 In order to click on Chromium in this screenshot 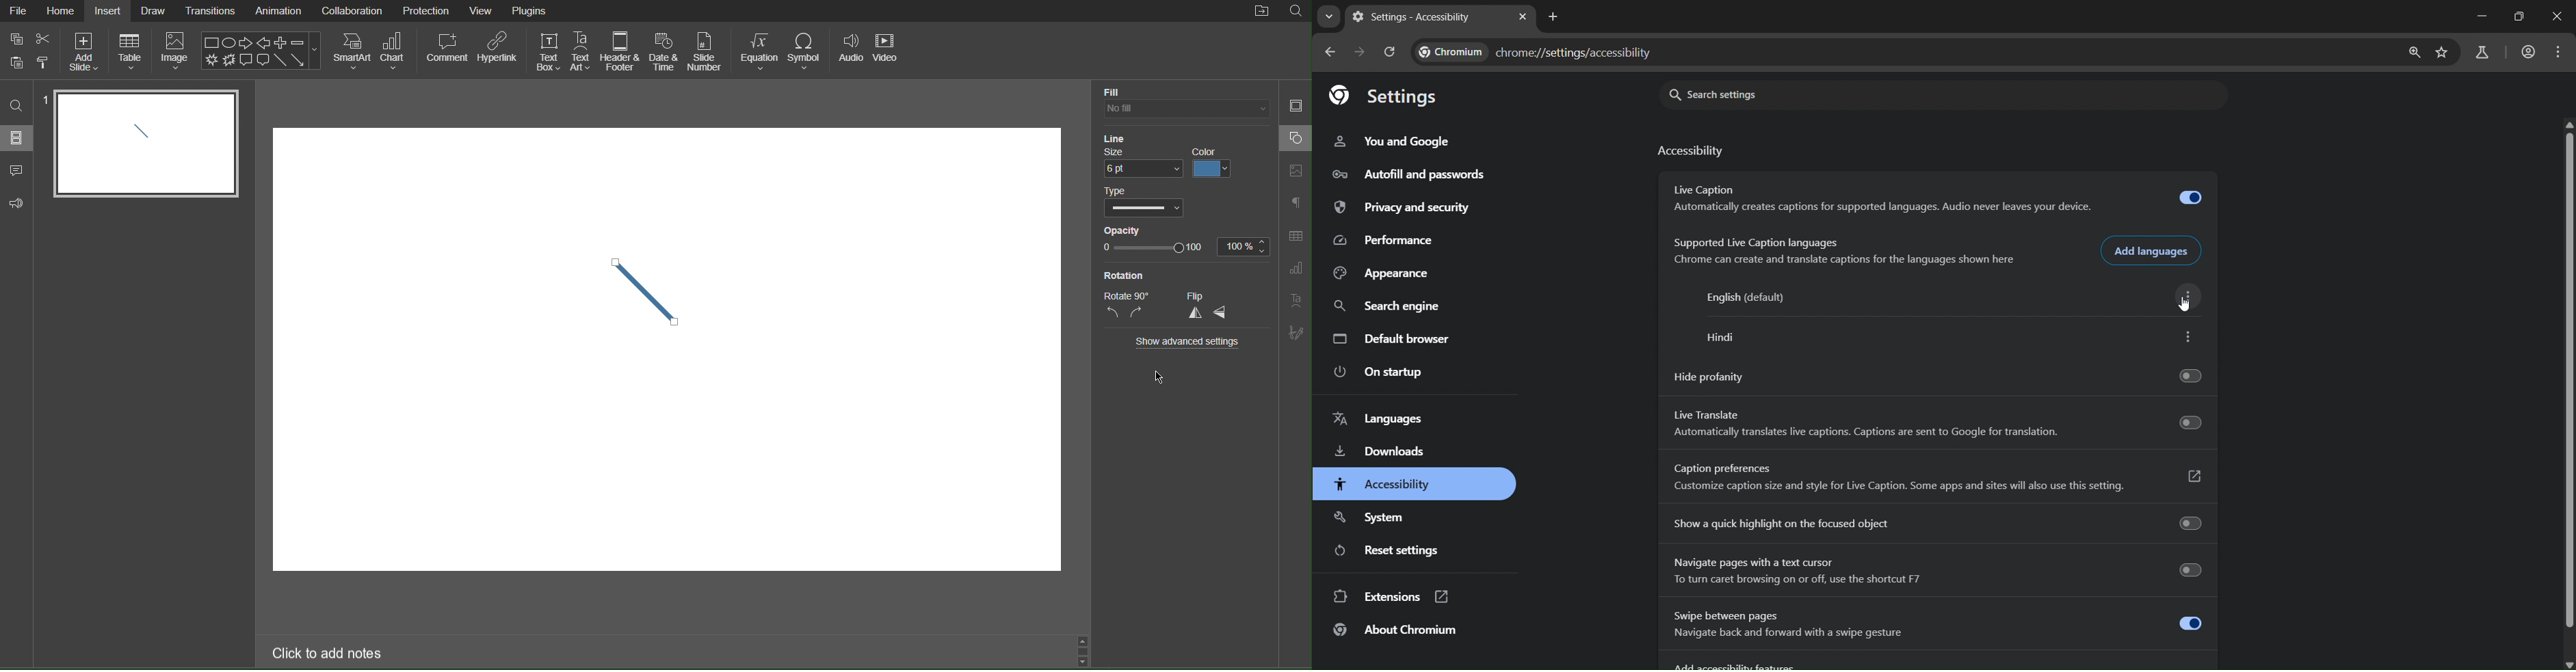, I will do `click(1452, 51)`.